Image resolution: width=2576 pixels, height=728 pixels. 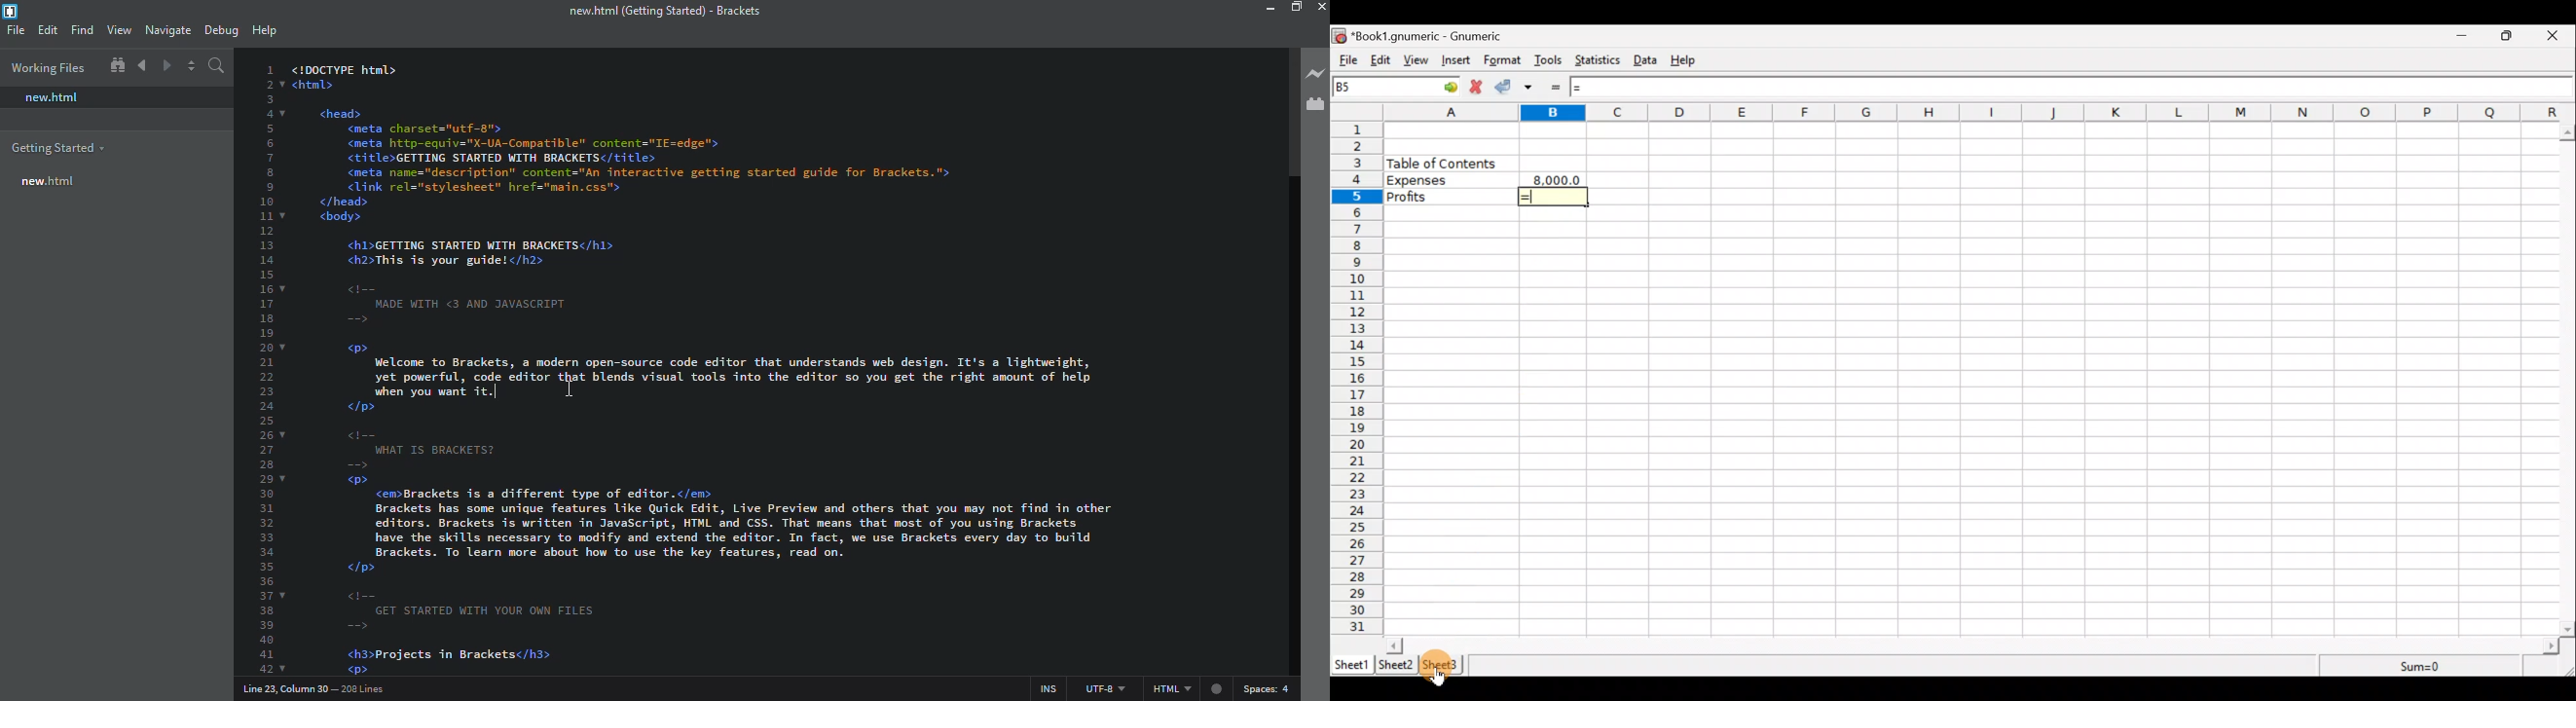 I want to click on scroll left, so click(x=1394, y=645).